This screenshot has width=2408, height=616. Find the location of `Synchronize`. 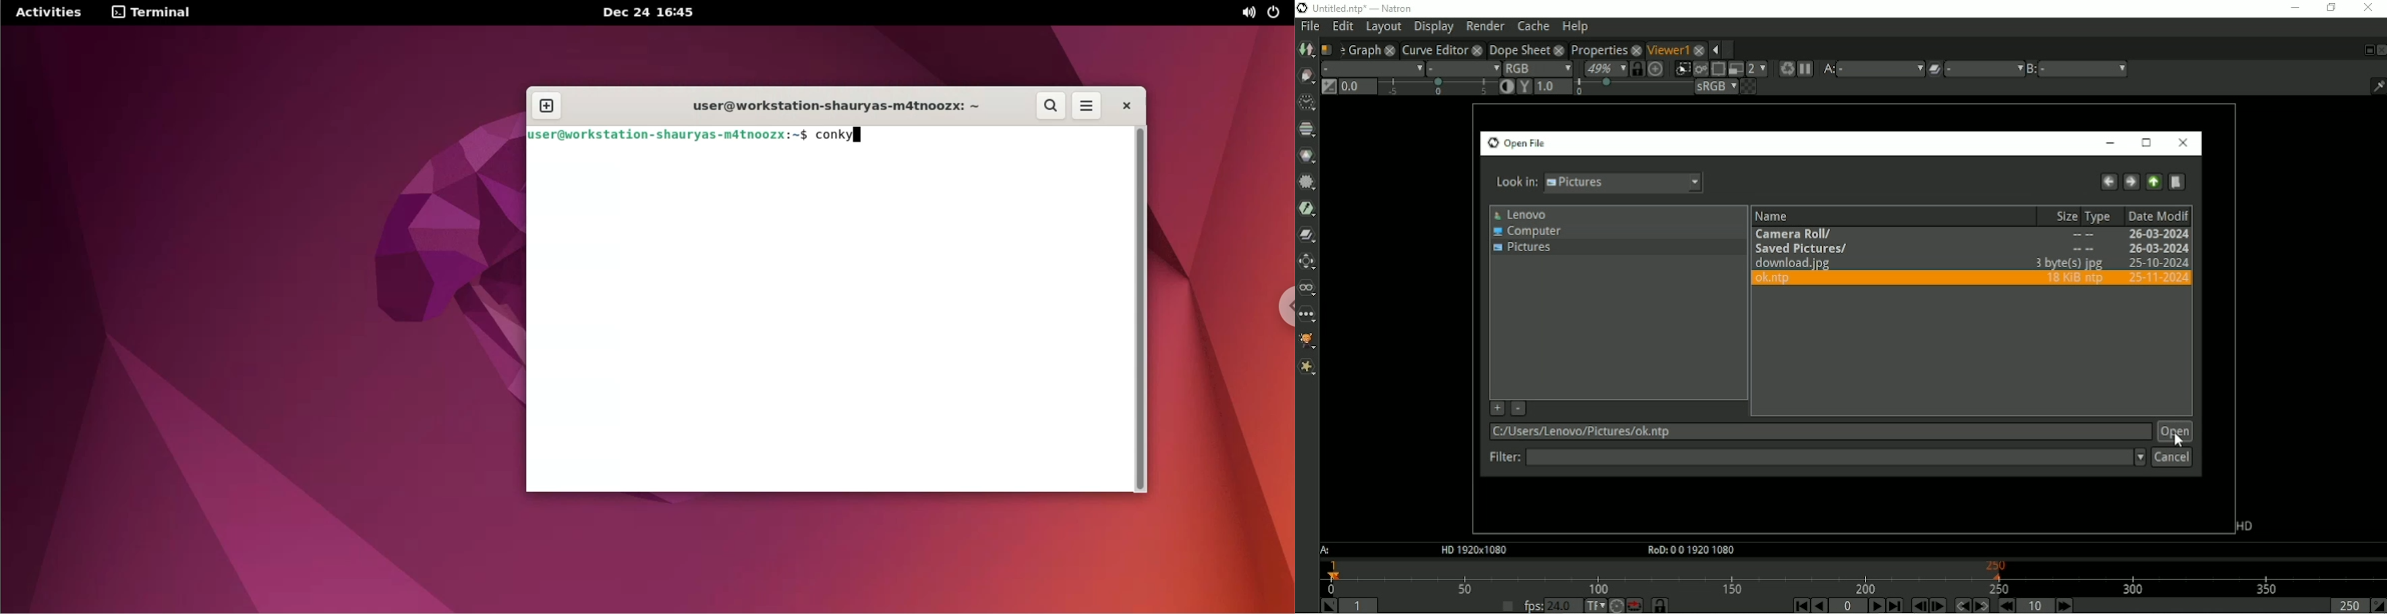

Synchronize is located at coordinates (1661, 605).